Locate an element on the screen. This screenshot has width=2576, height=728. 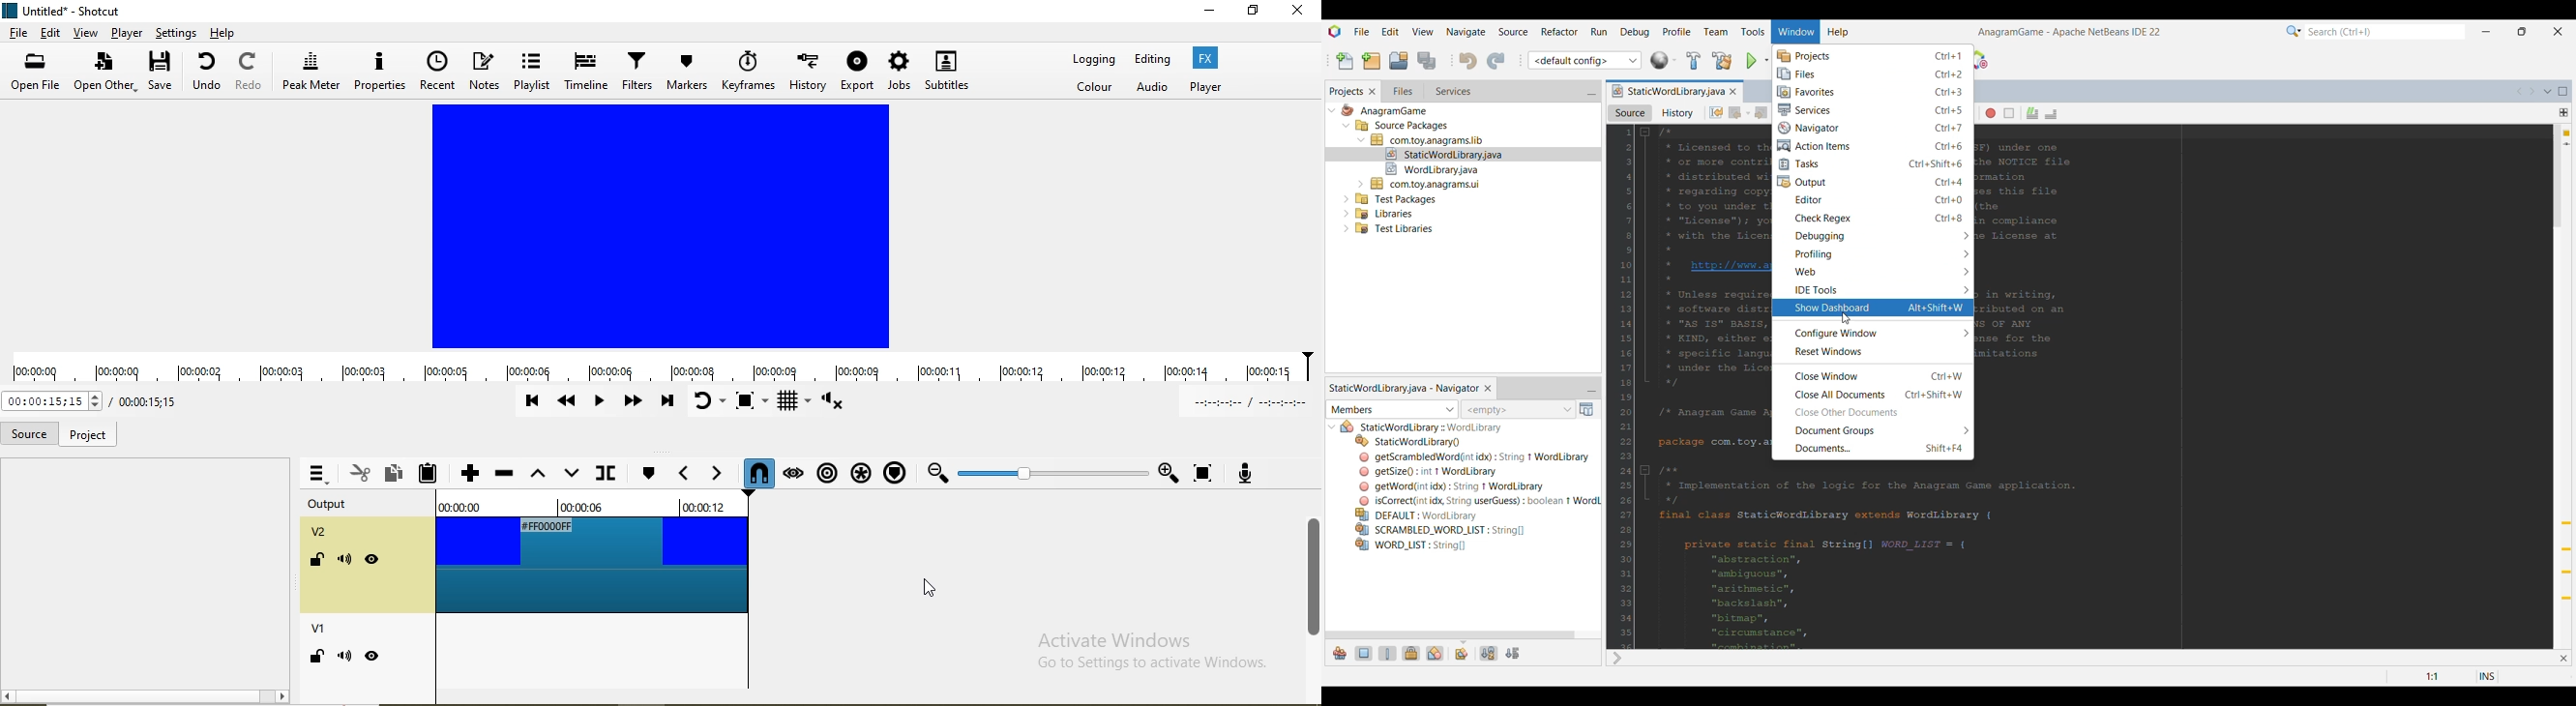
Ripple markers is located at coordinates (825, 469).